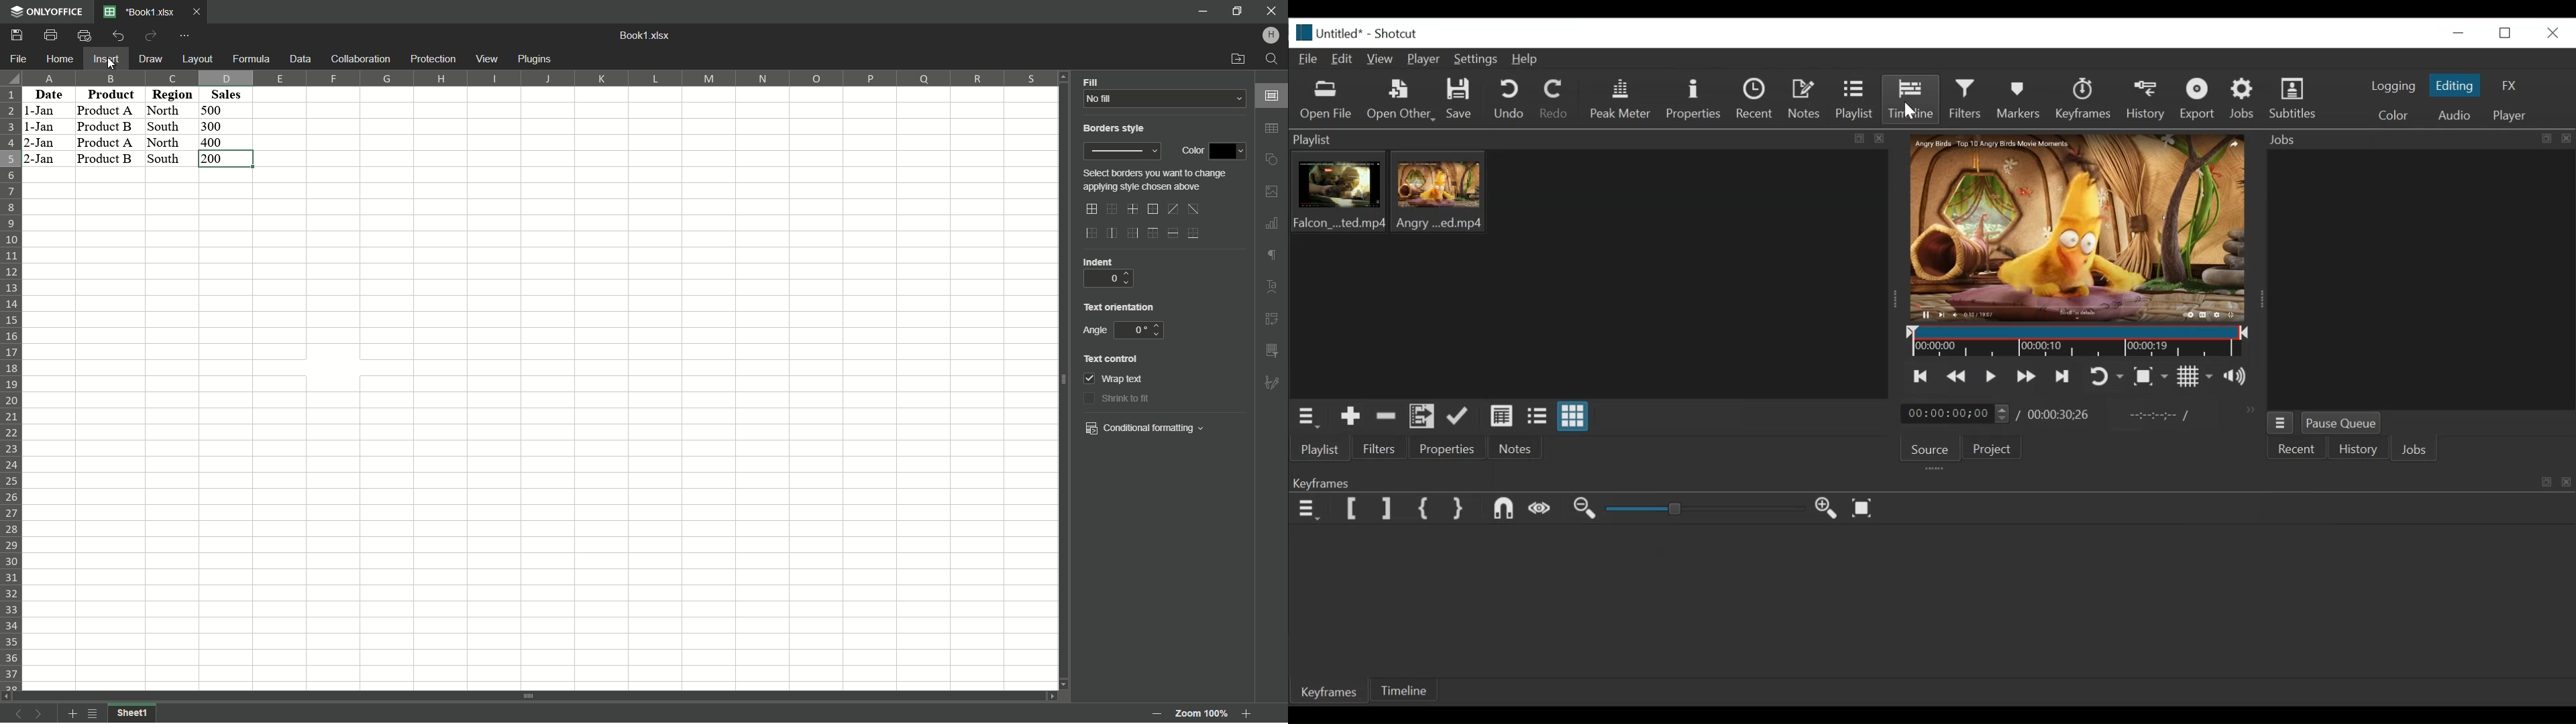  I want to click on border style preview, so click(1121, 150).